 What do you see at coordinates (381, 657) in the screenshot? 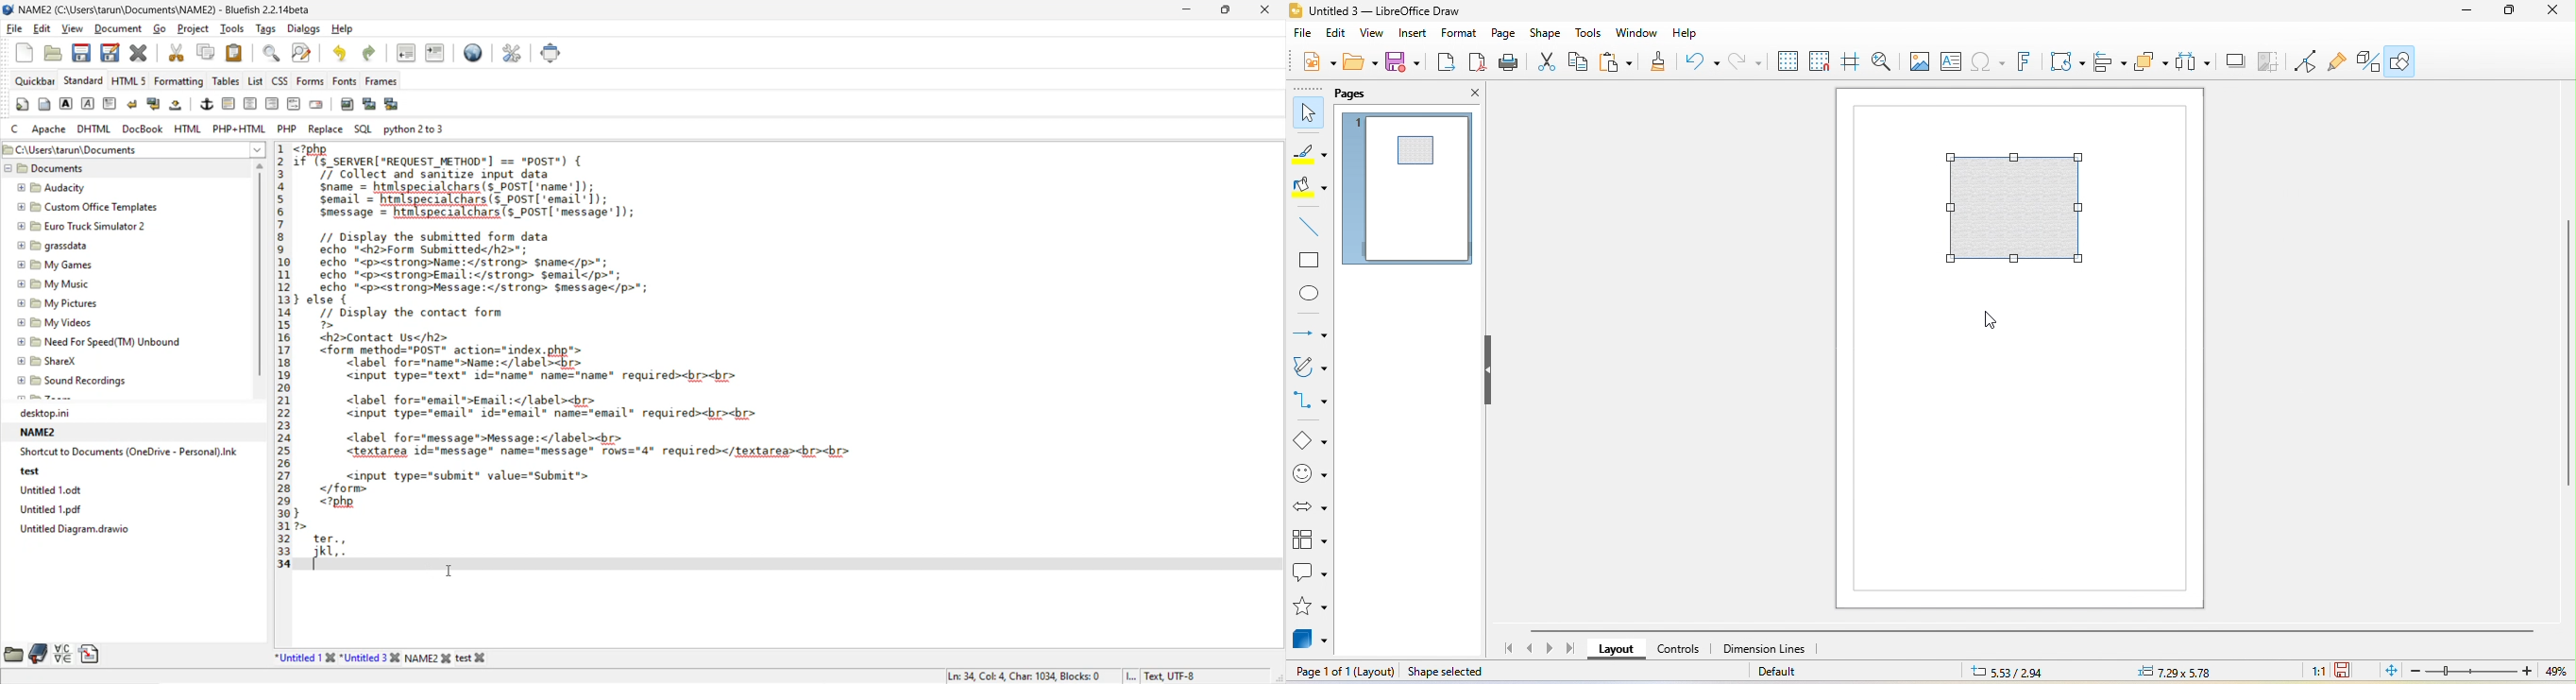
I see `file names` at bounding box center [381, 657].